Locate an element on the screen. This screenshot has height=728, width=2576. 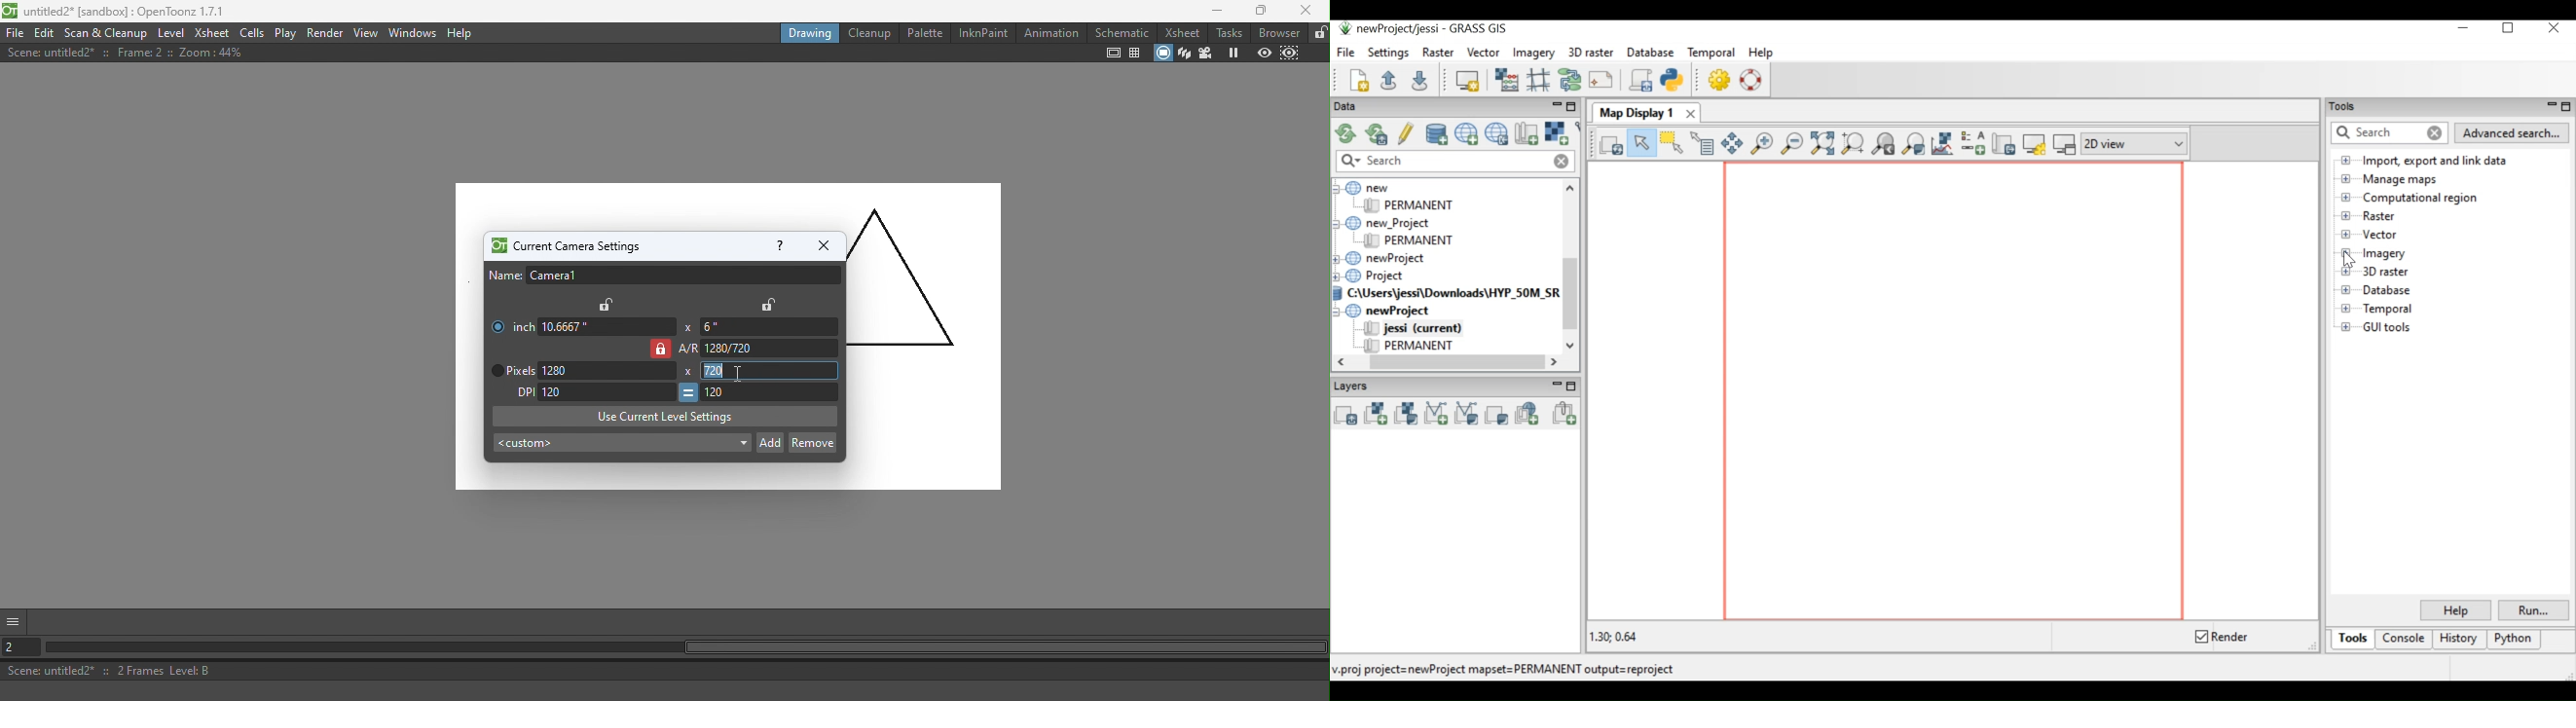
Close is located at coordinates (823, 245).